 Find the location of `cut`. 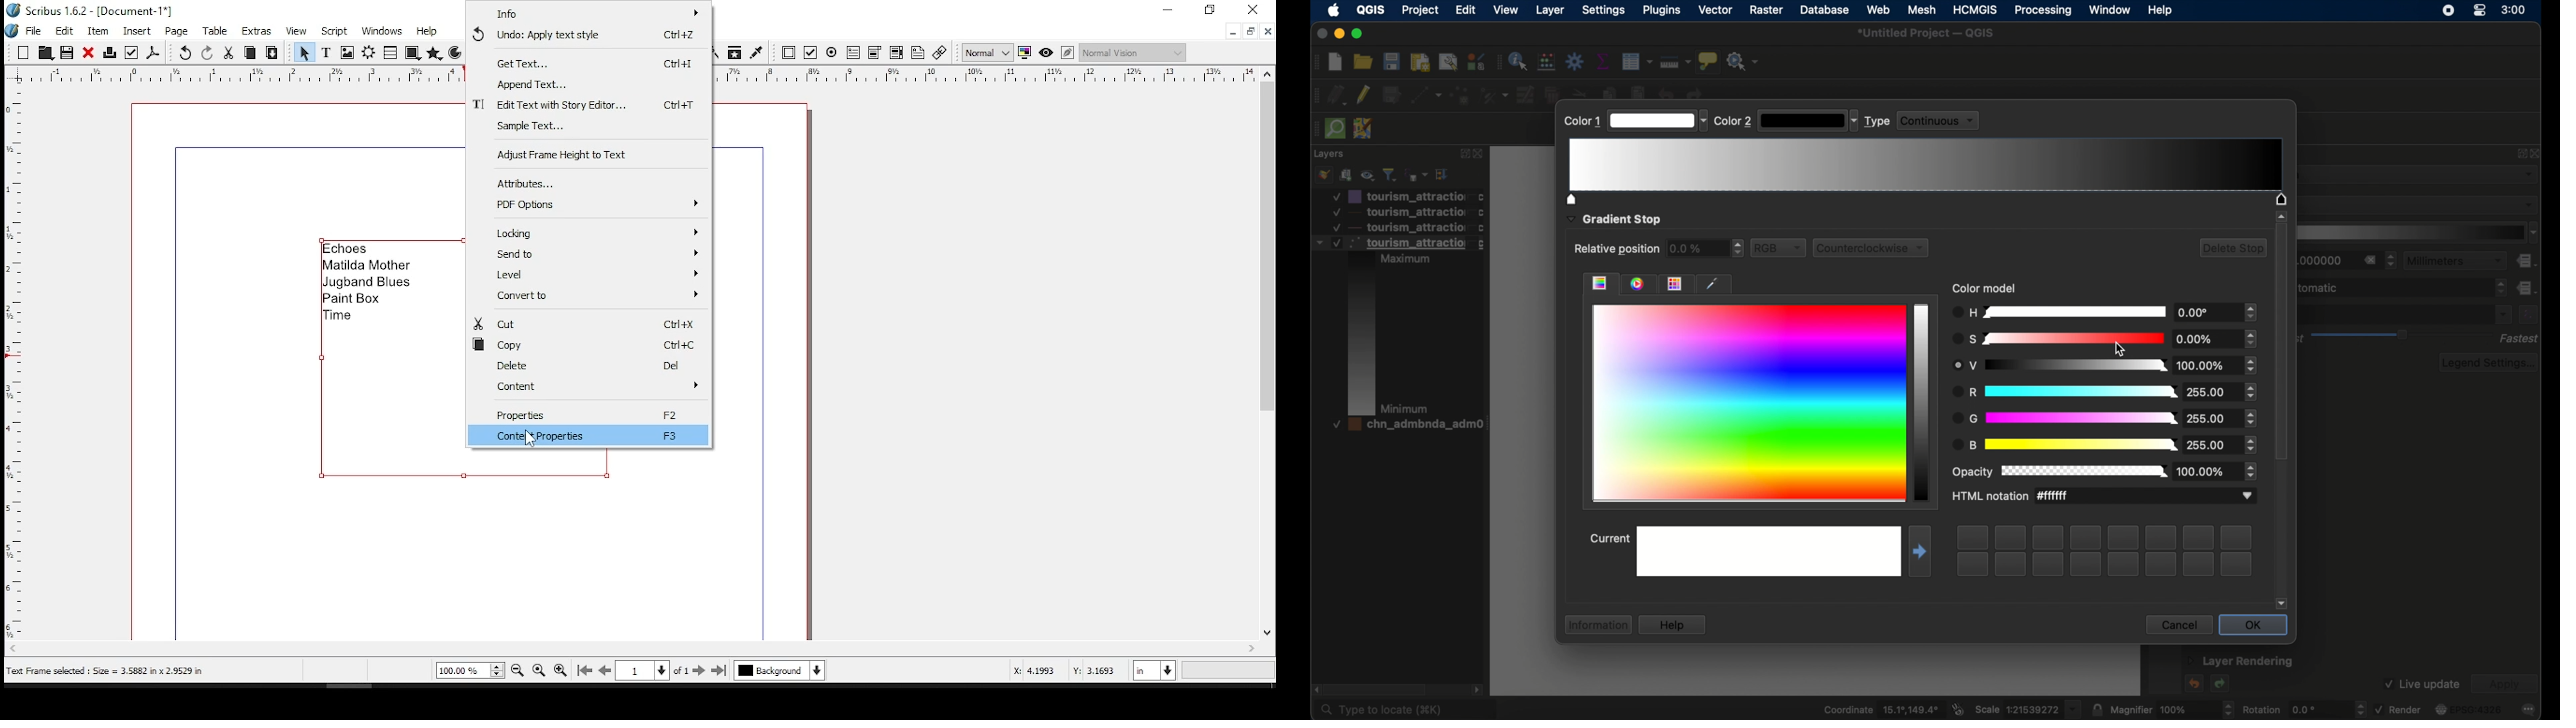

cut is located at coordinates (229, 52).